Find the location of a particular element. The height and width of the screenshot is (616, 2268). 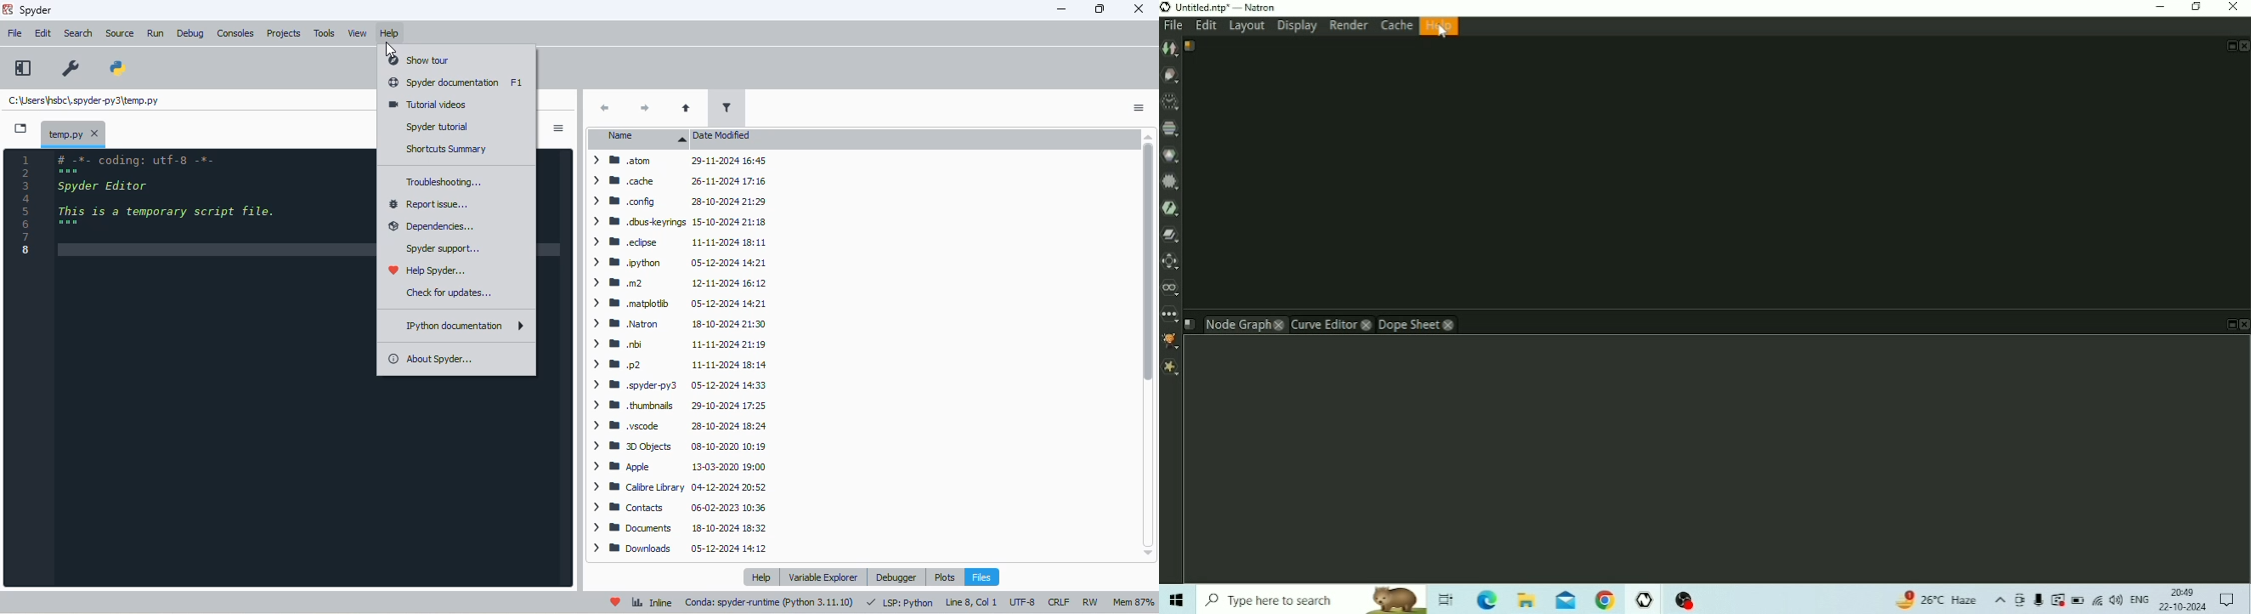

> BW matplotib 05-12-2024 14:21 is located at coordinates (677, 303).